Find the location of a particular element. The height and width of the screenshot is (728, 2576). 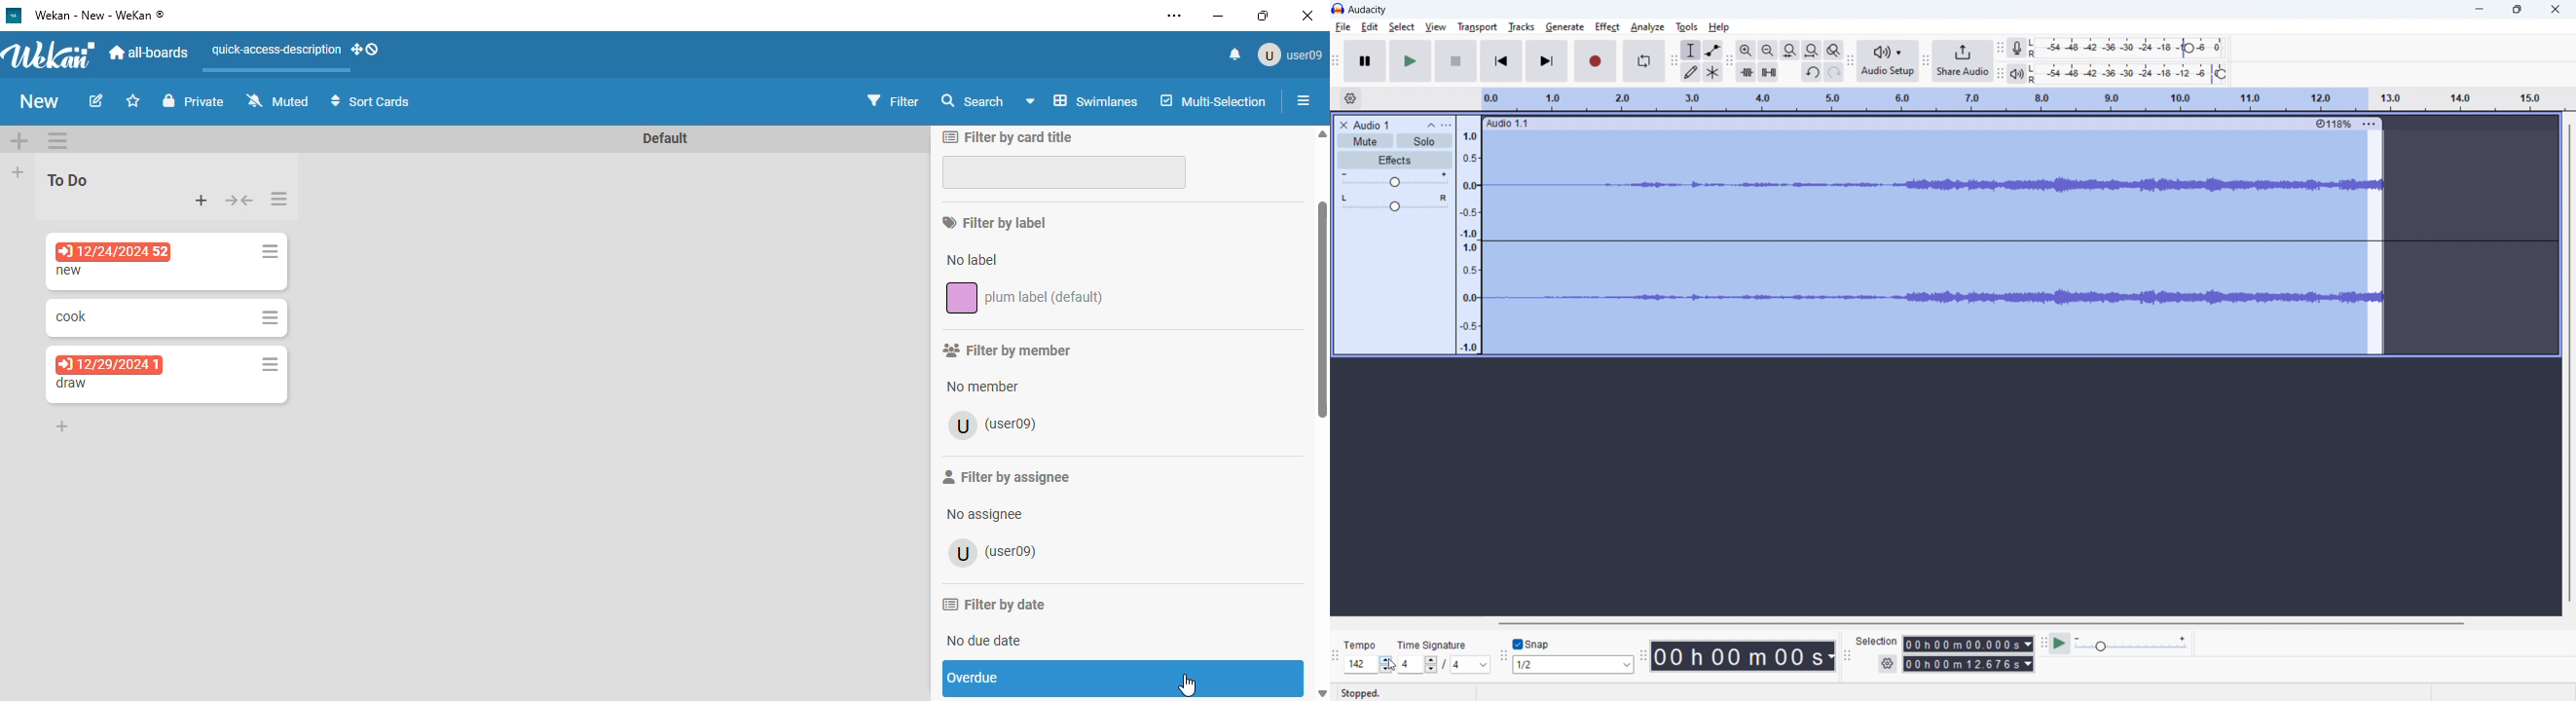

Stopped is located at coordinates (1362, 691).